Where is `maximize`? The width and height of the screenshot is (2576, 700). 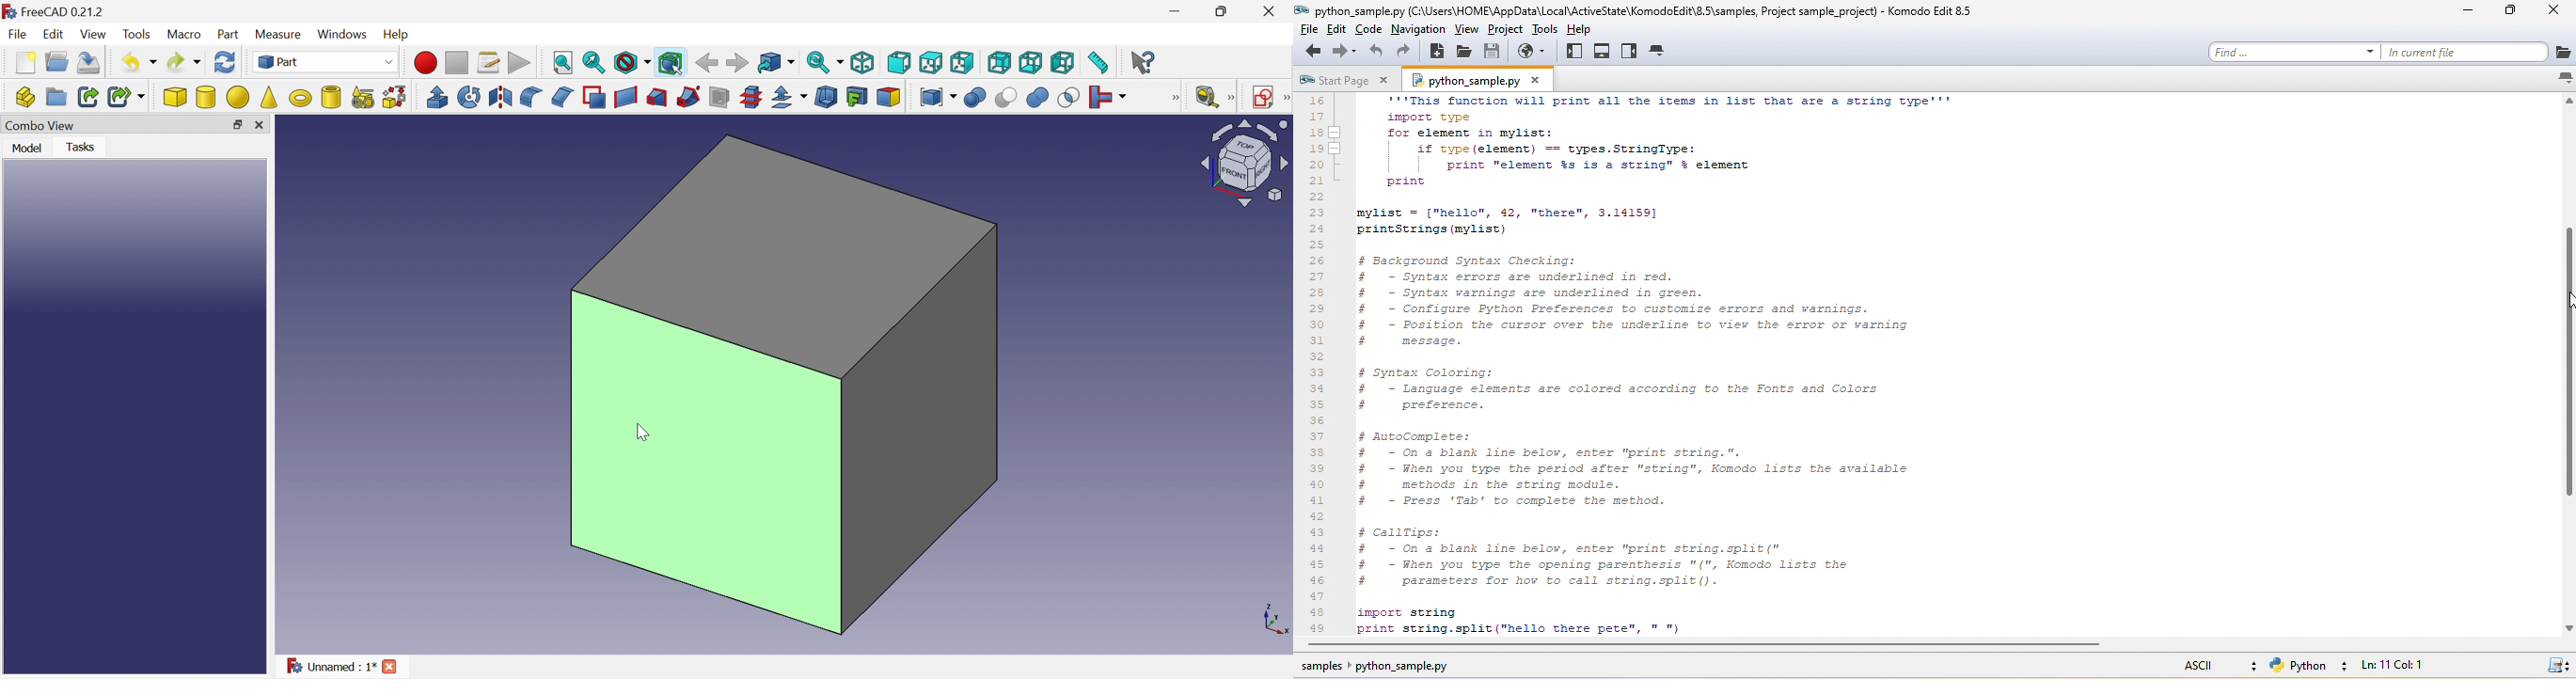 maximize is located at coordinates (2517, 13).